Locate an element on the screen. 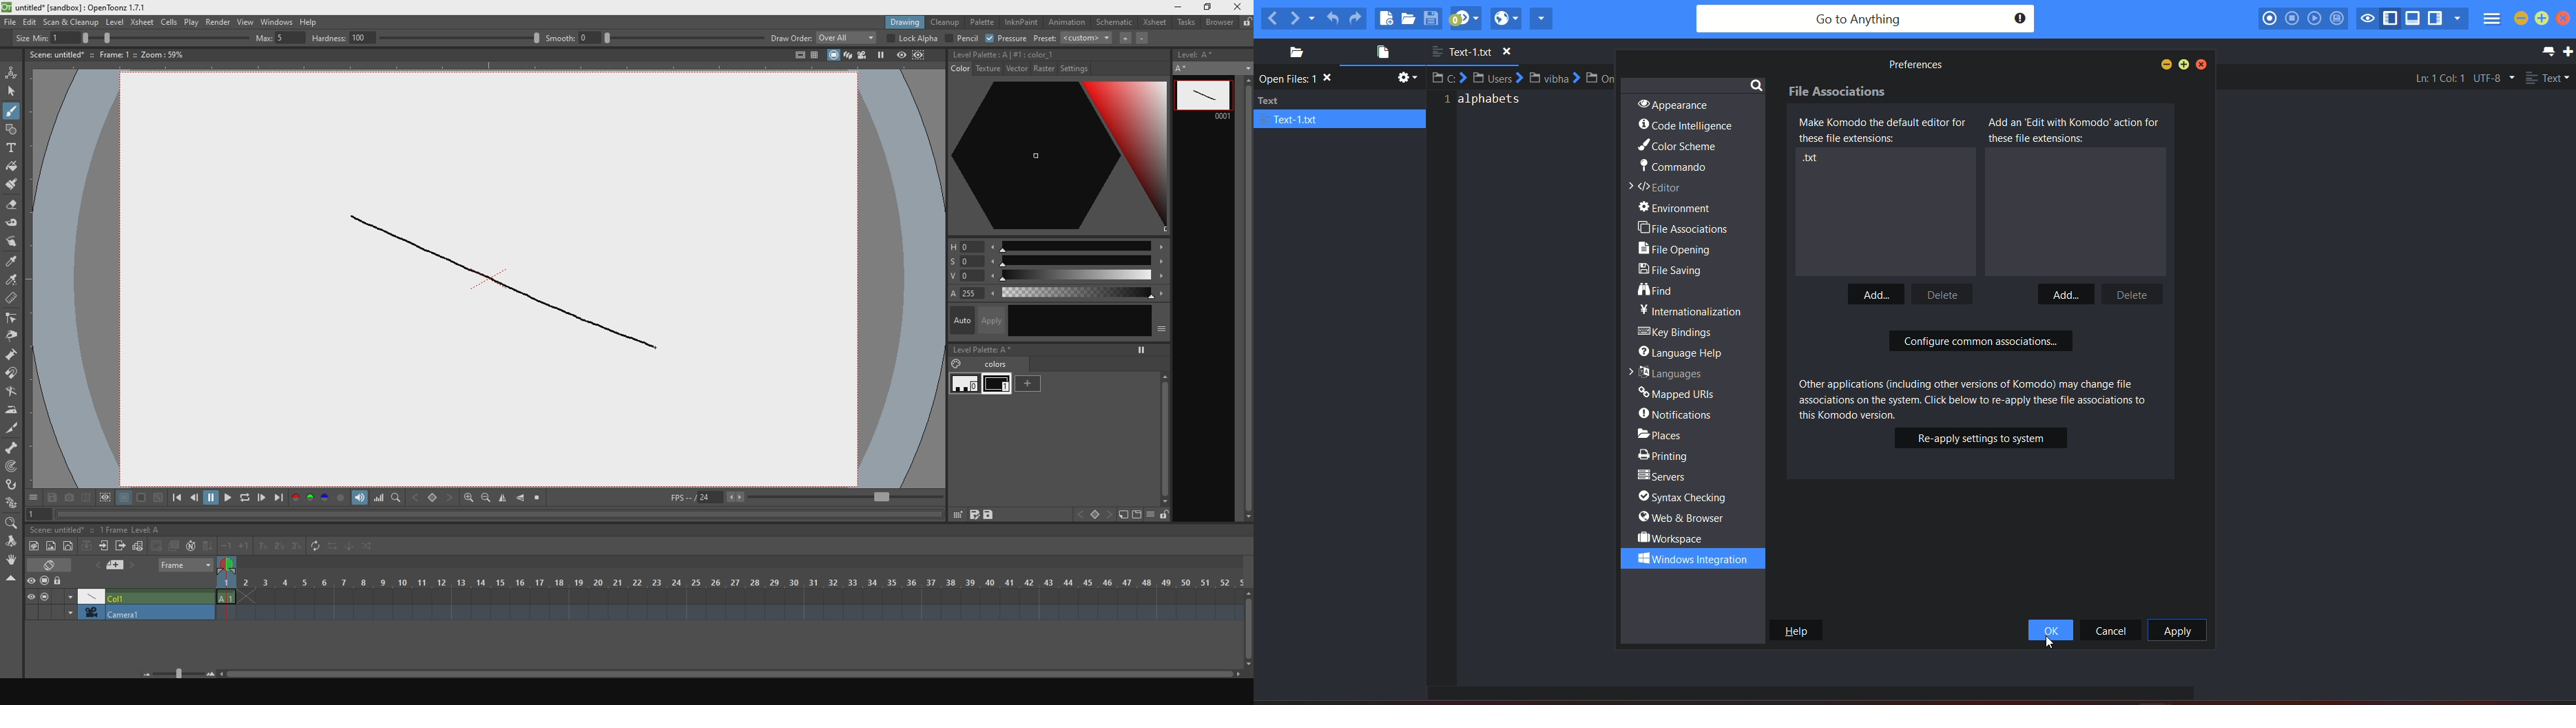 The width and height of the screenshot is (2576, 728). show volume is located at coordinates (359, 499).